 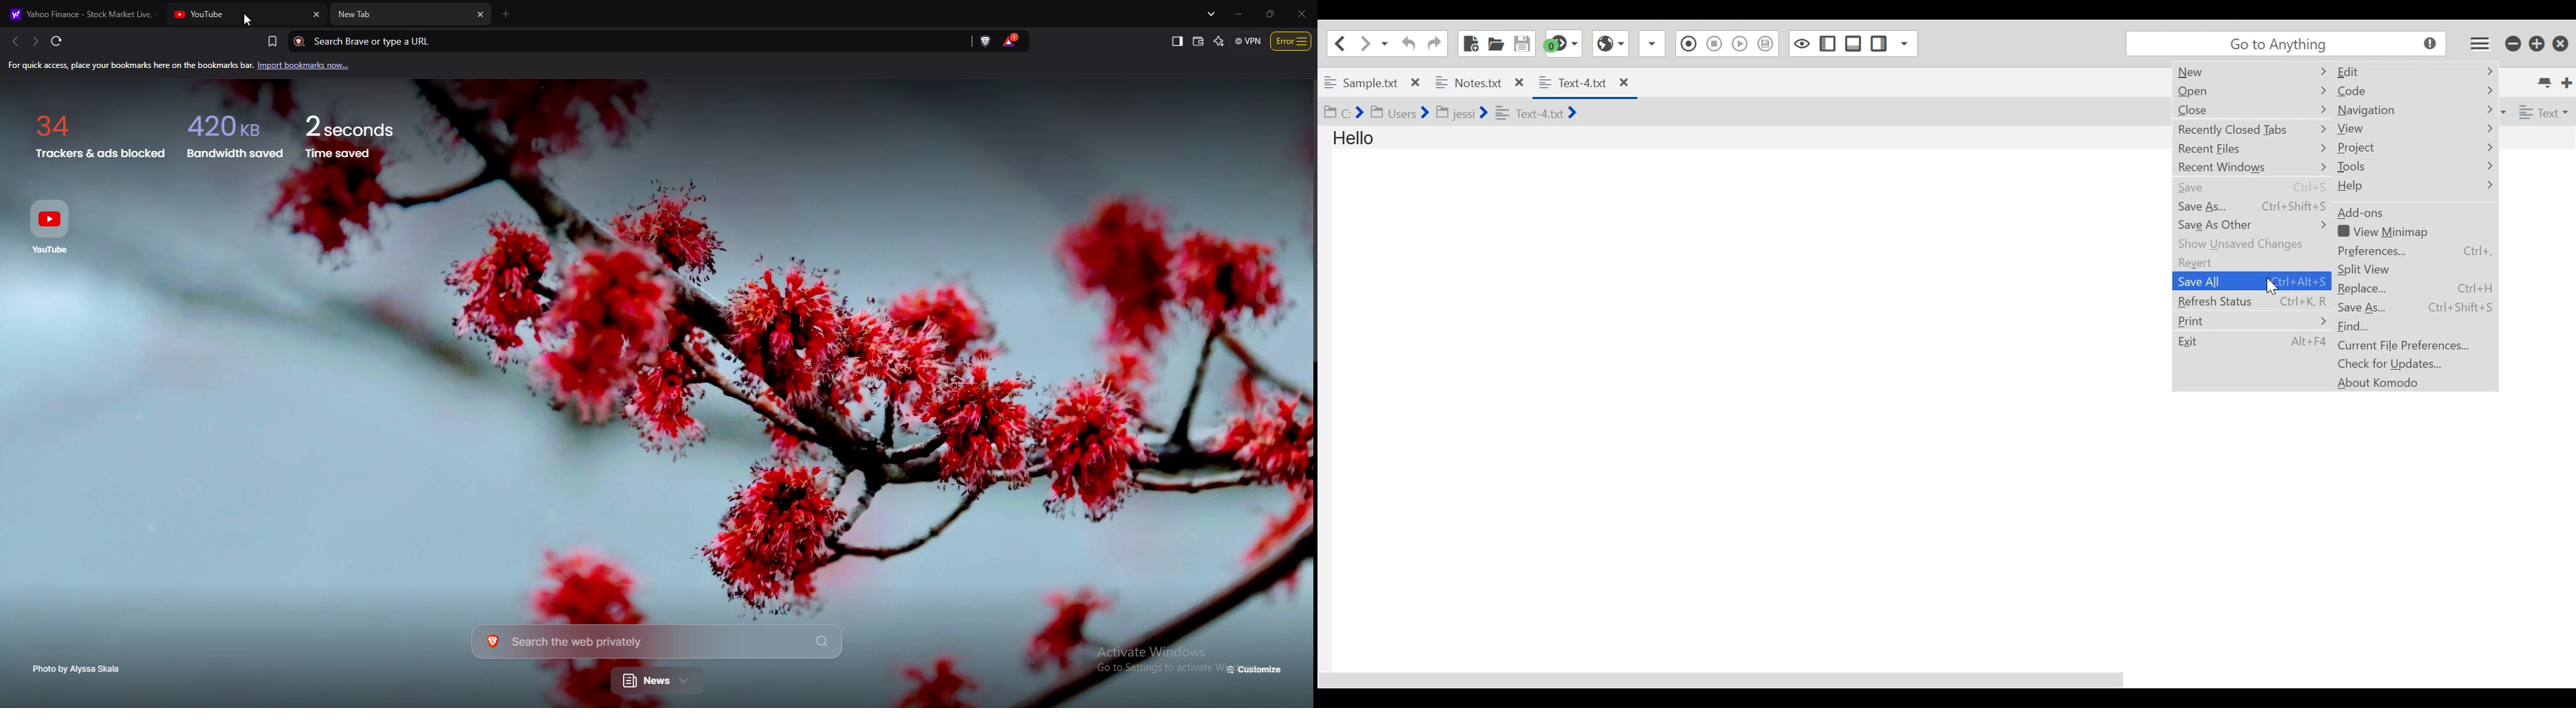 What do you see at coordinates (2253, 71) in the screenshot?
I see `New` at bounding box center [2253, 71].